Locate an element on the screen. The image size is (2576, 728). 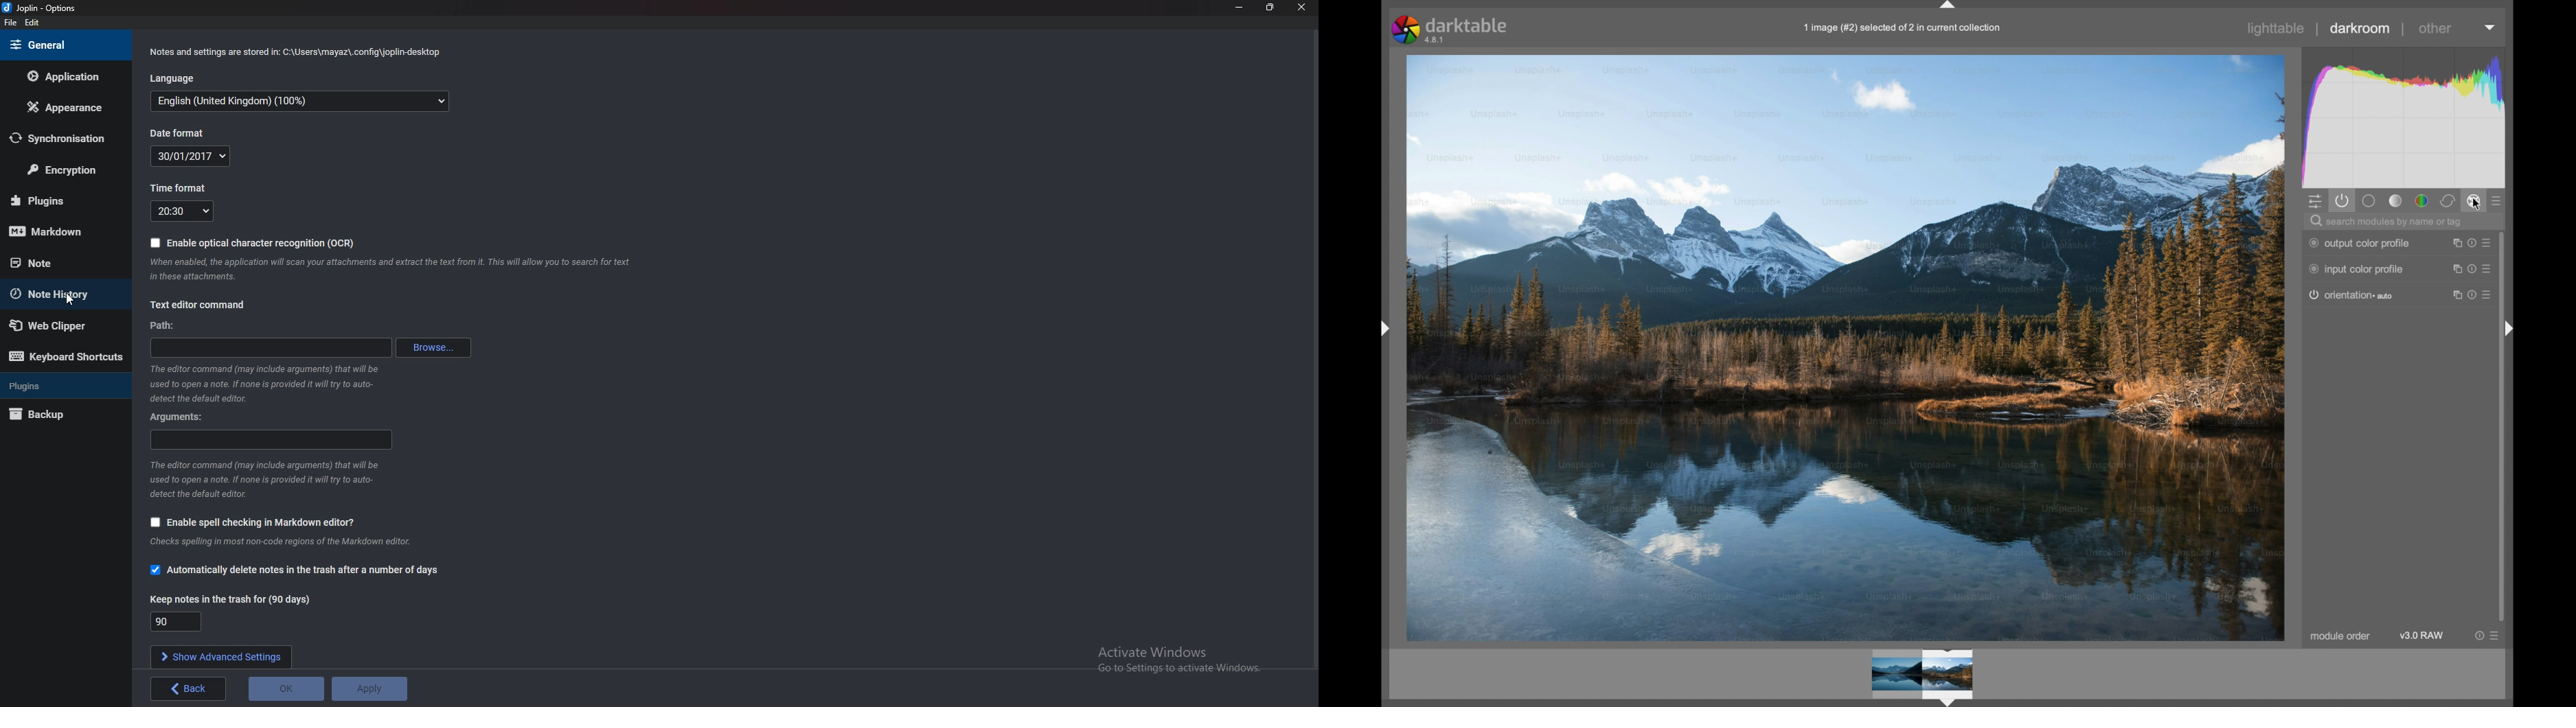
Keep notes in the trash for is located at coordinates (238, 599).